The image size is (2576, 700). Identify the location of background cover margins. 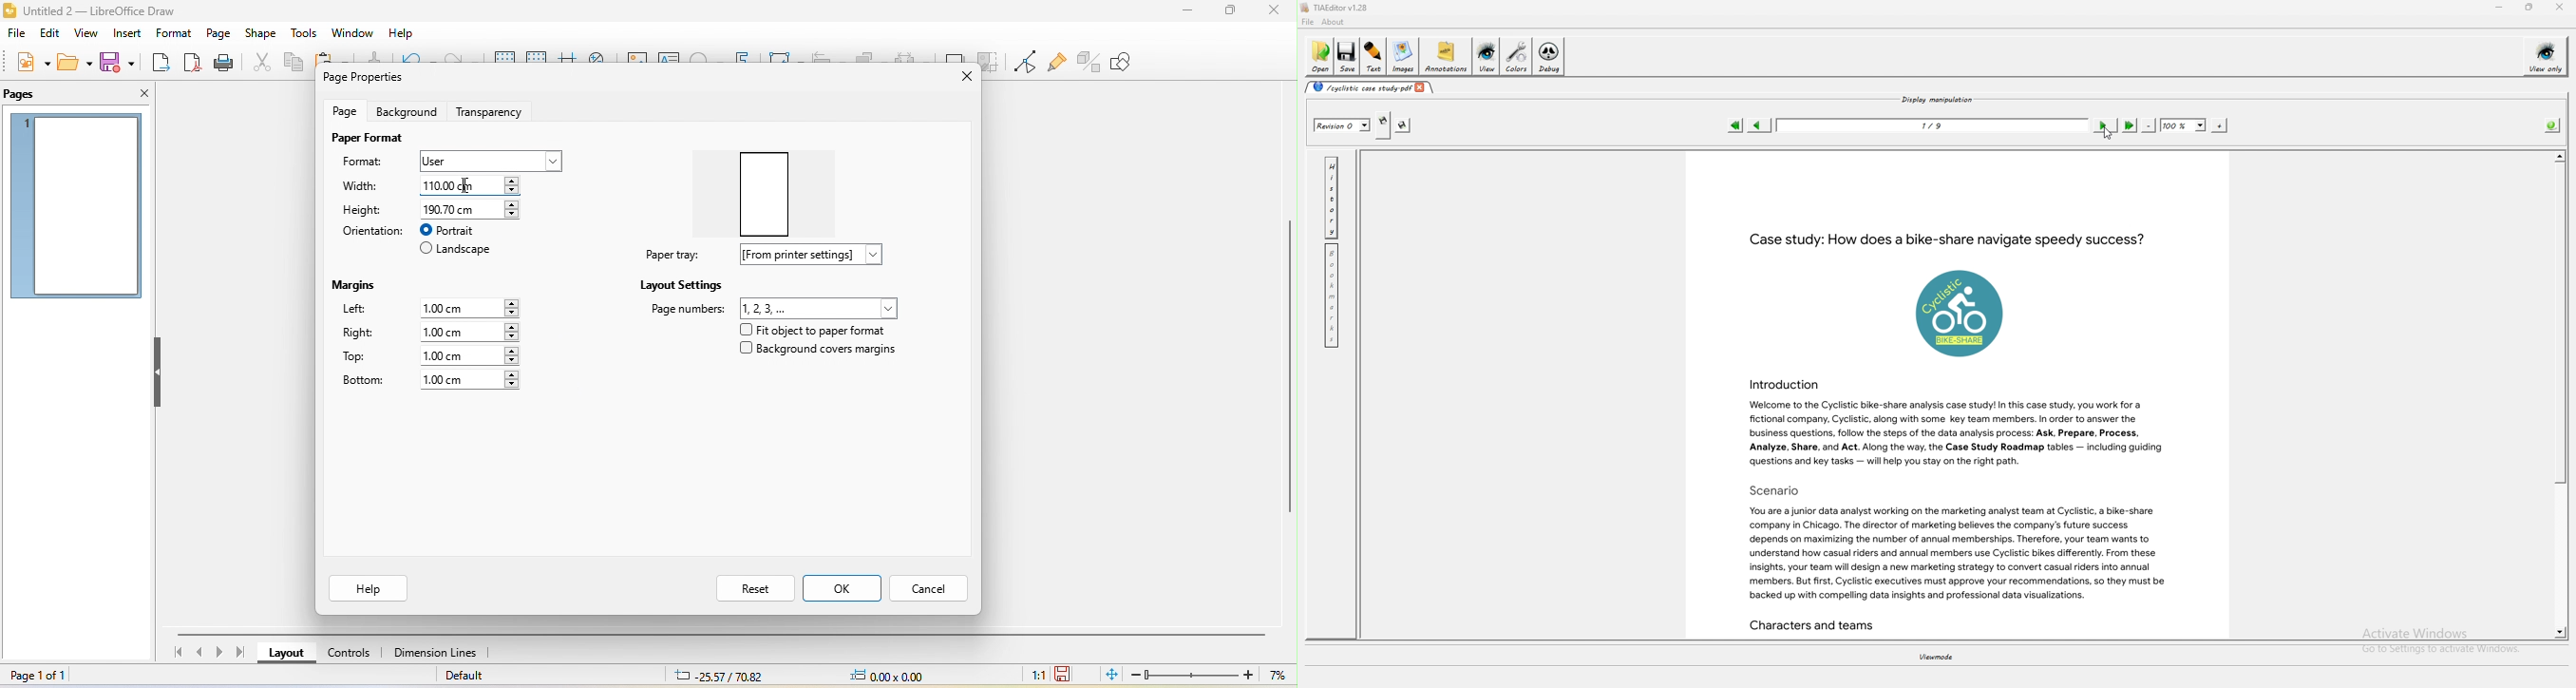
(819, 353).